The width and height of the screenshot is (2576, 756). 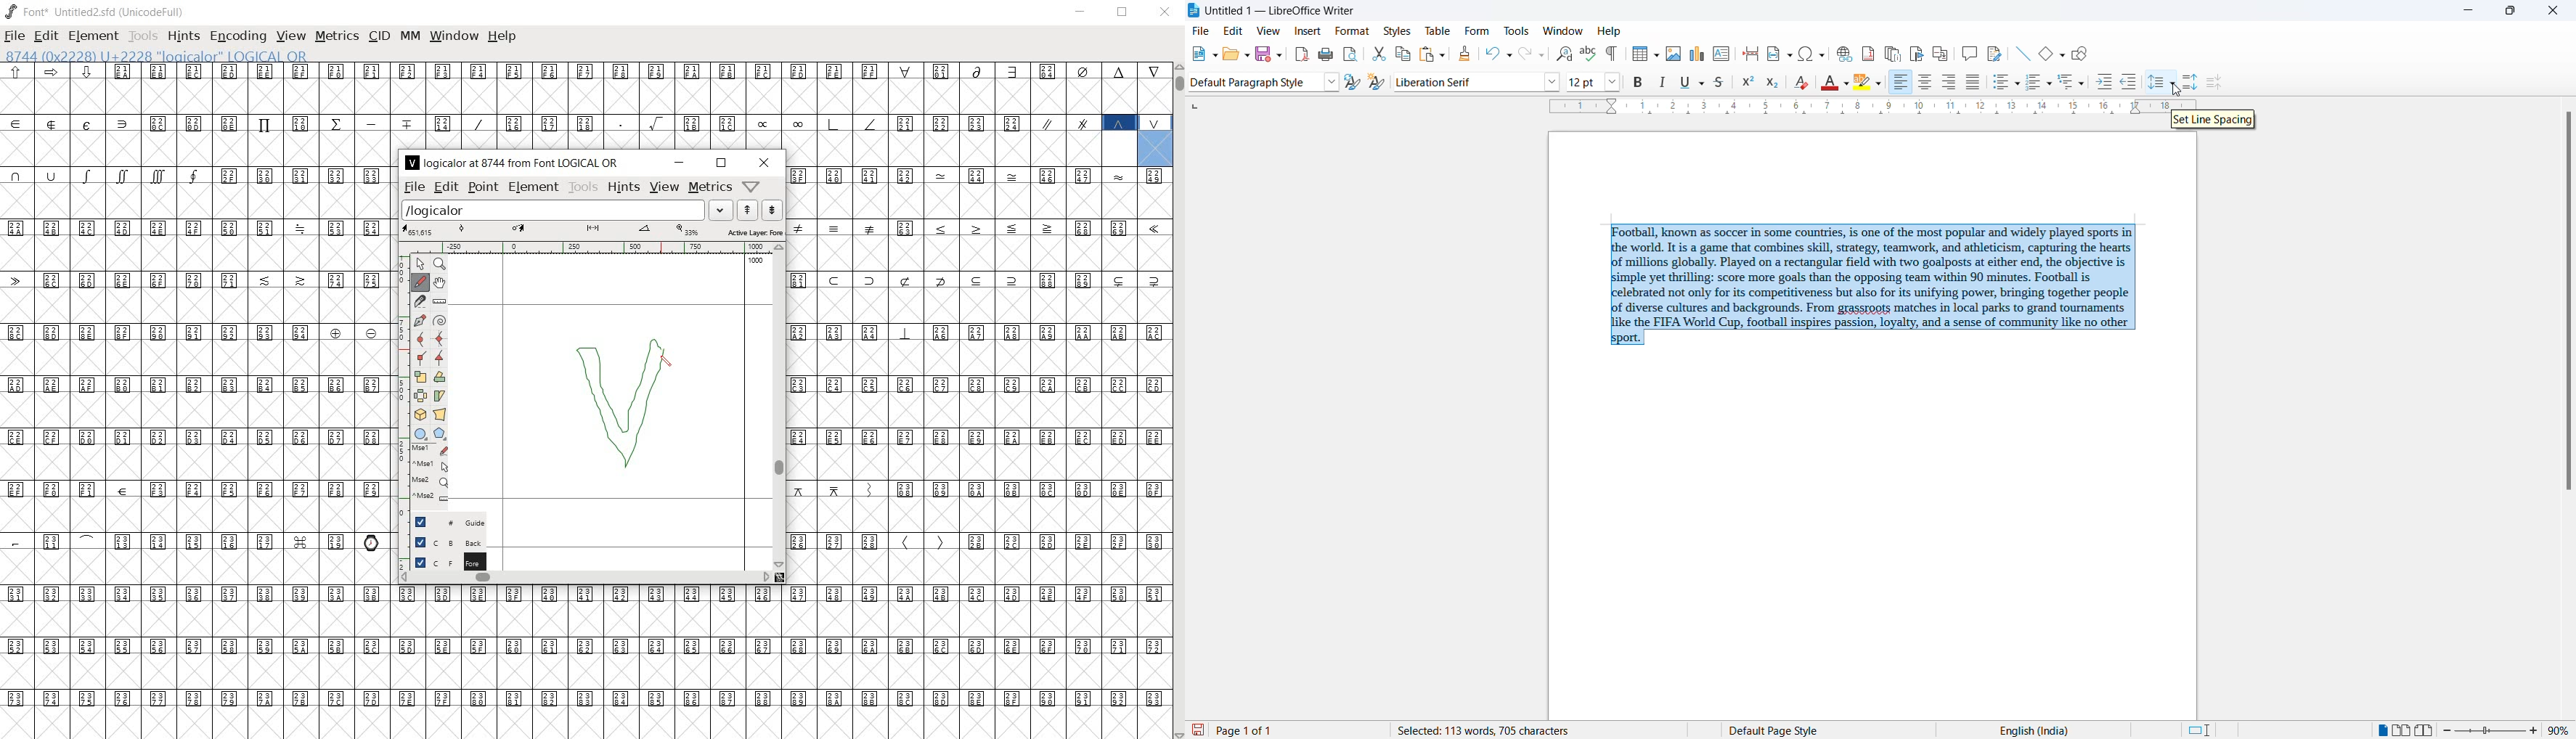 I want to click on insert bookmark, so click(x=1918, y=54).